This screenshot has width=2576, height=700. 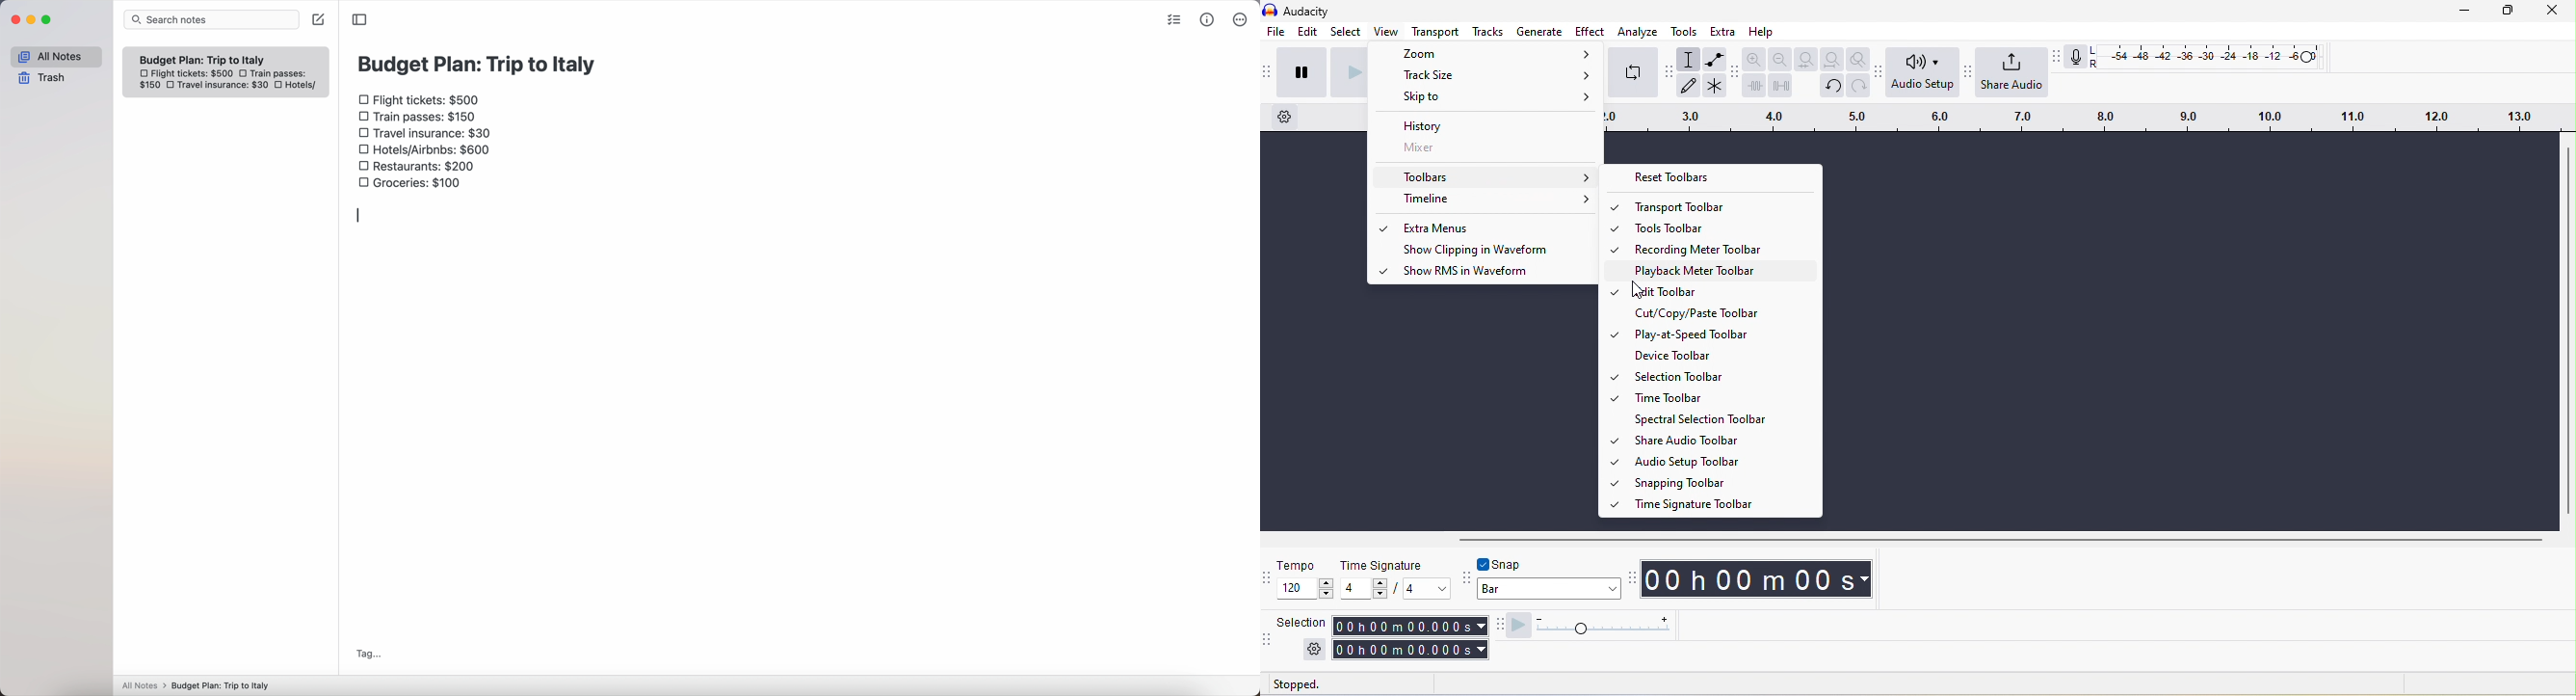 What do you see at coordinates (1602, 627) in the screenshot?
I see `playback speed` at bounding box center [1602, 627].